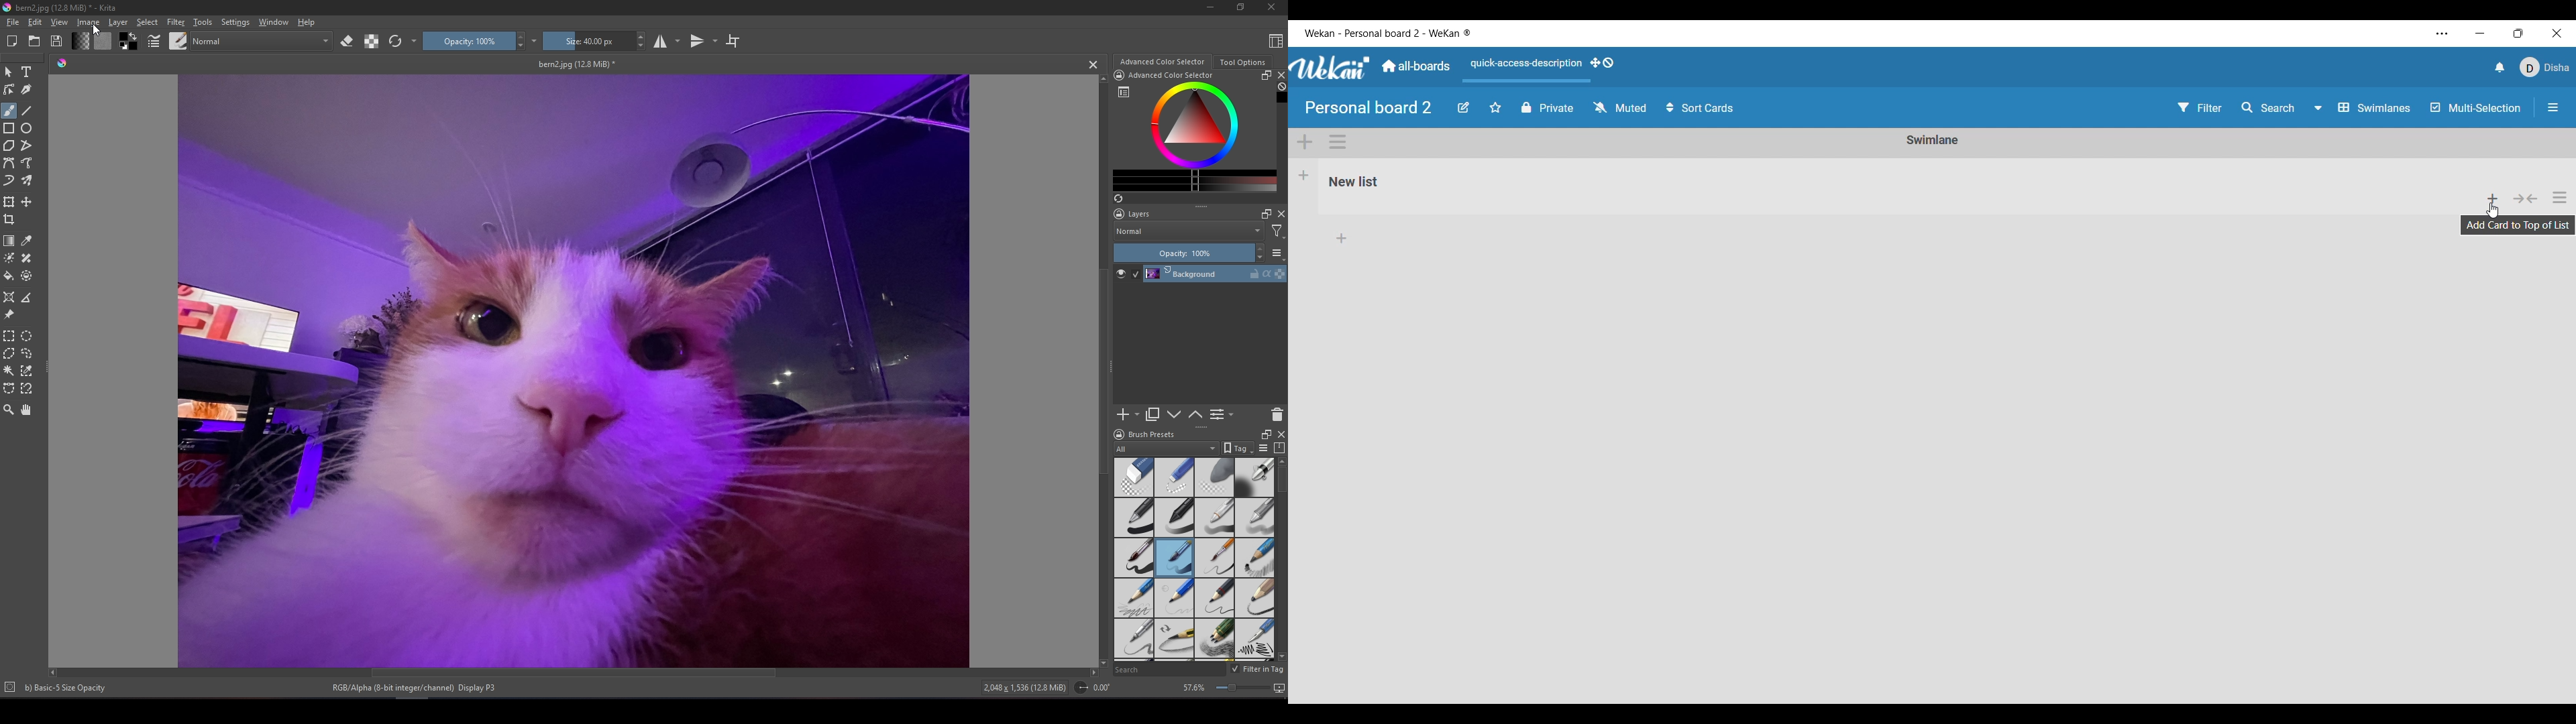  I want to click on Display settings, so click(1266, 448).